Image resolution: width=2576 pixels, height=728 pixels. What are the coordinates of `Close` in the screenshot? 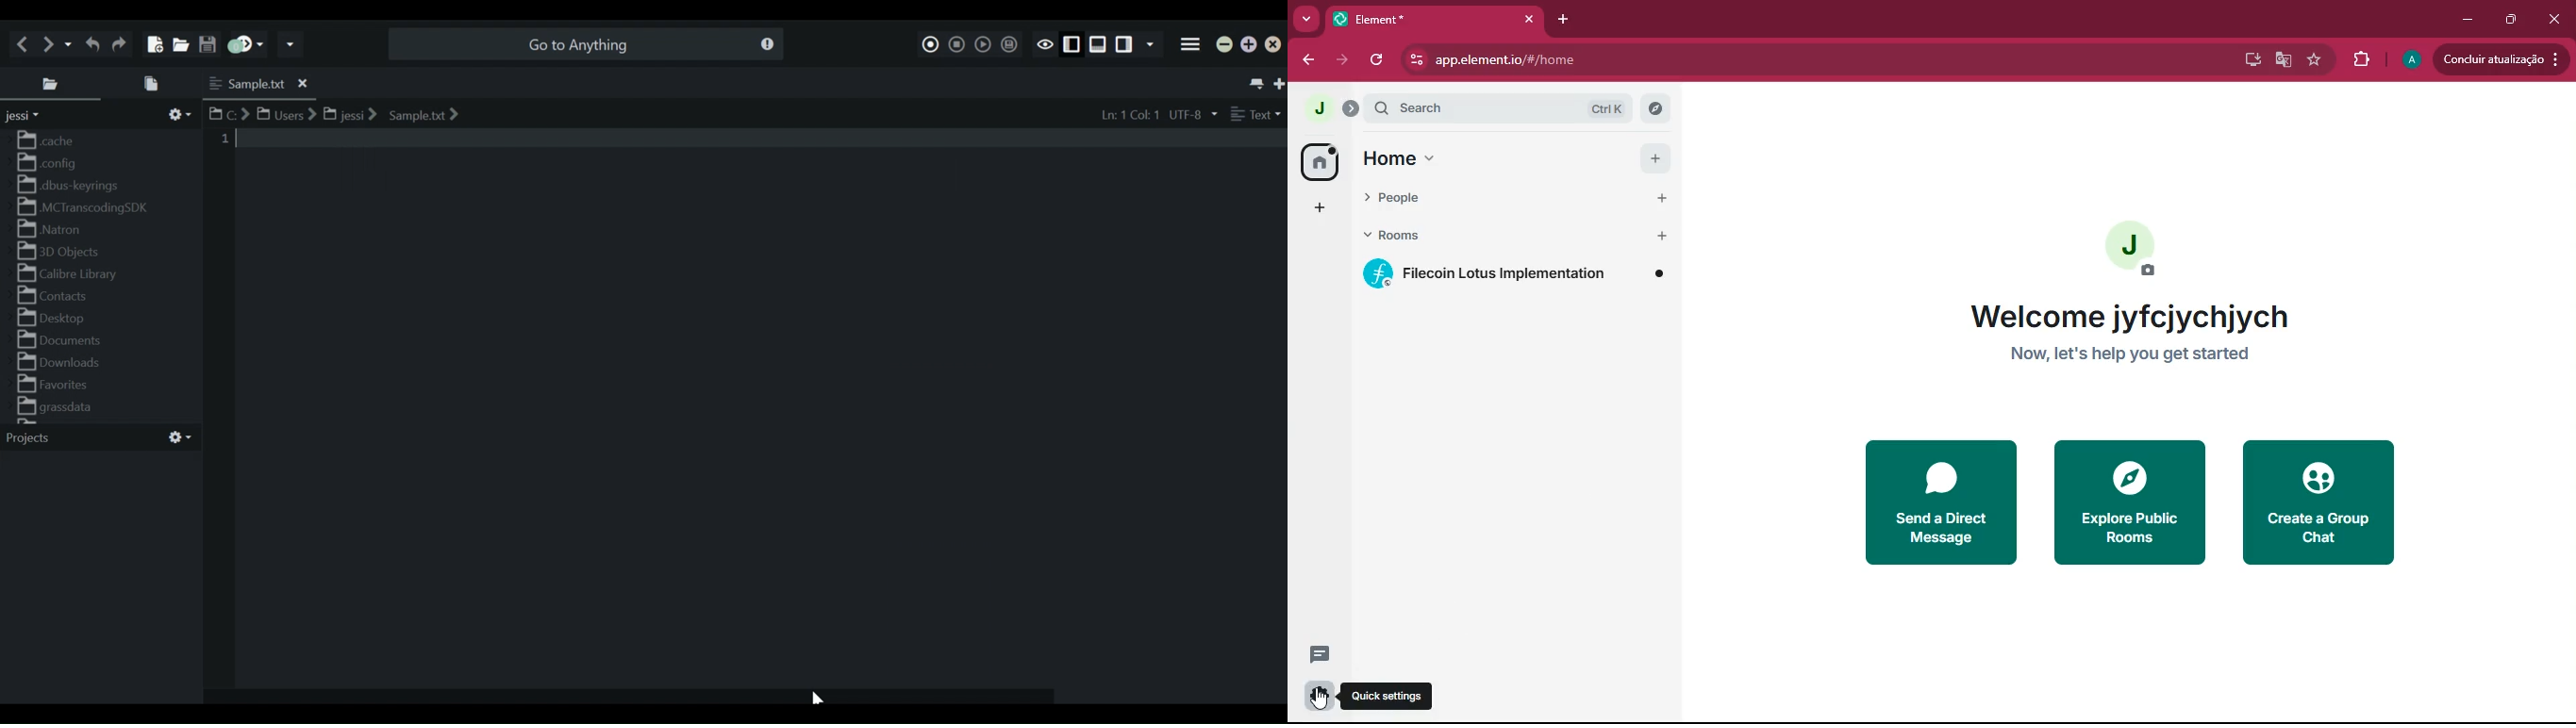 It's located at (1273, 46).